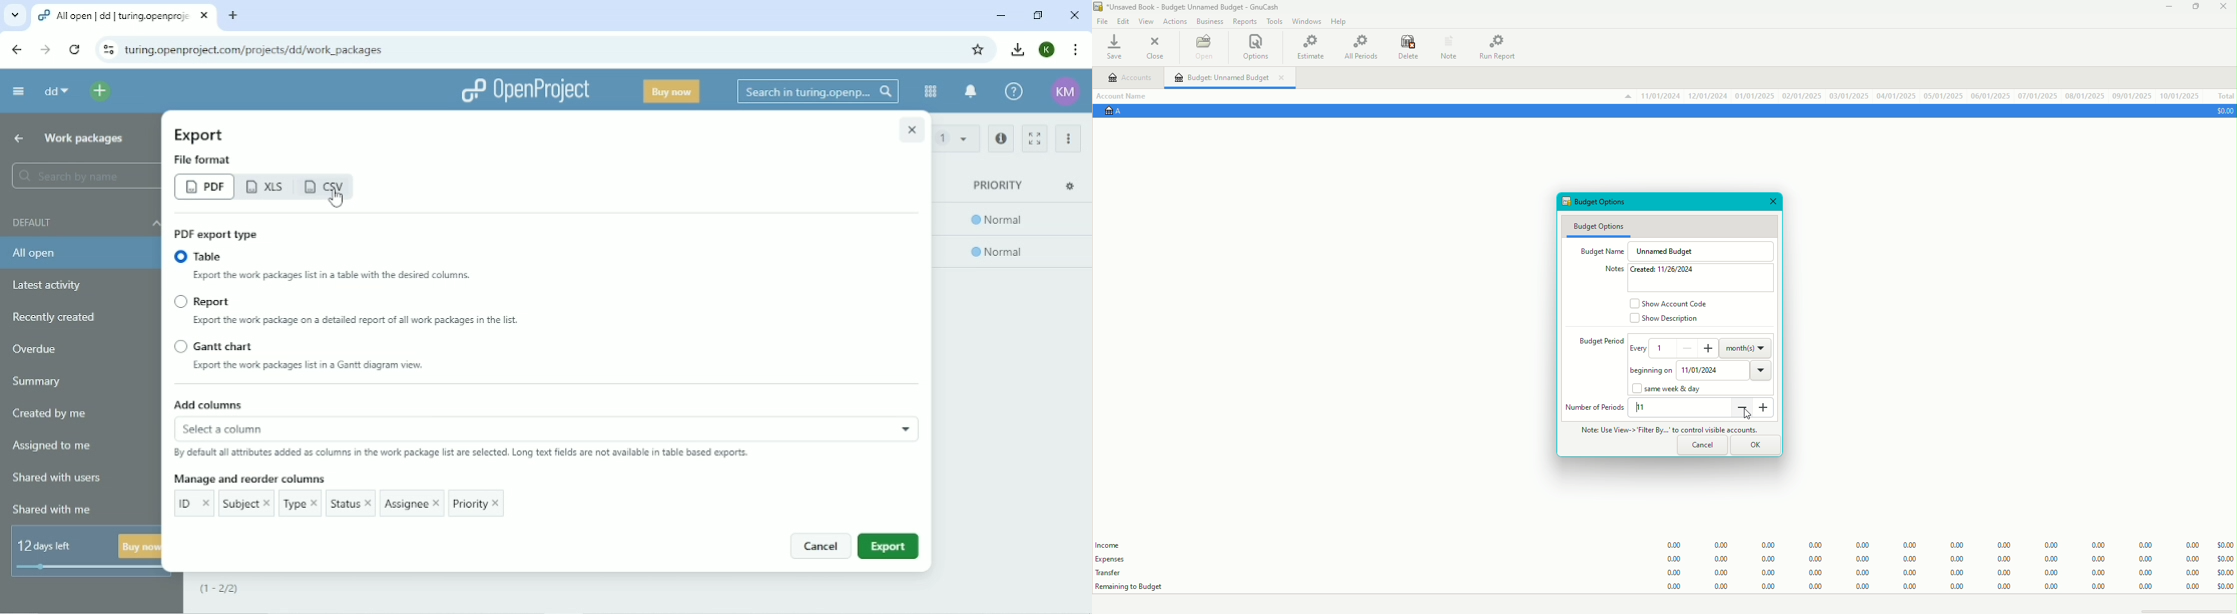 The height and width of the screenshot is (616, 2240). Describe the element at coordinates (1670, 251) in the screenshot. I see `Unnamed Budget` at that location.